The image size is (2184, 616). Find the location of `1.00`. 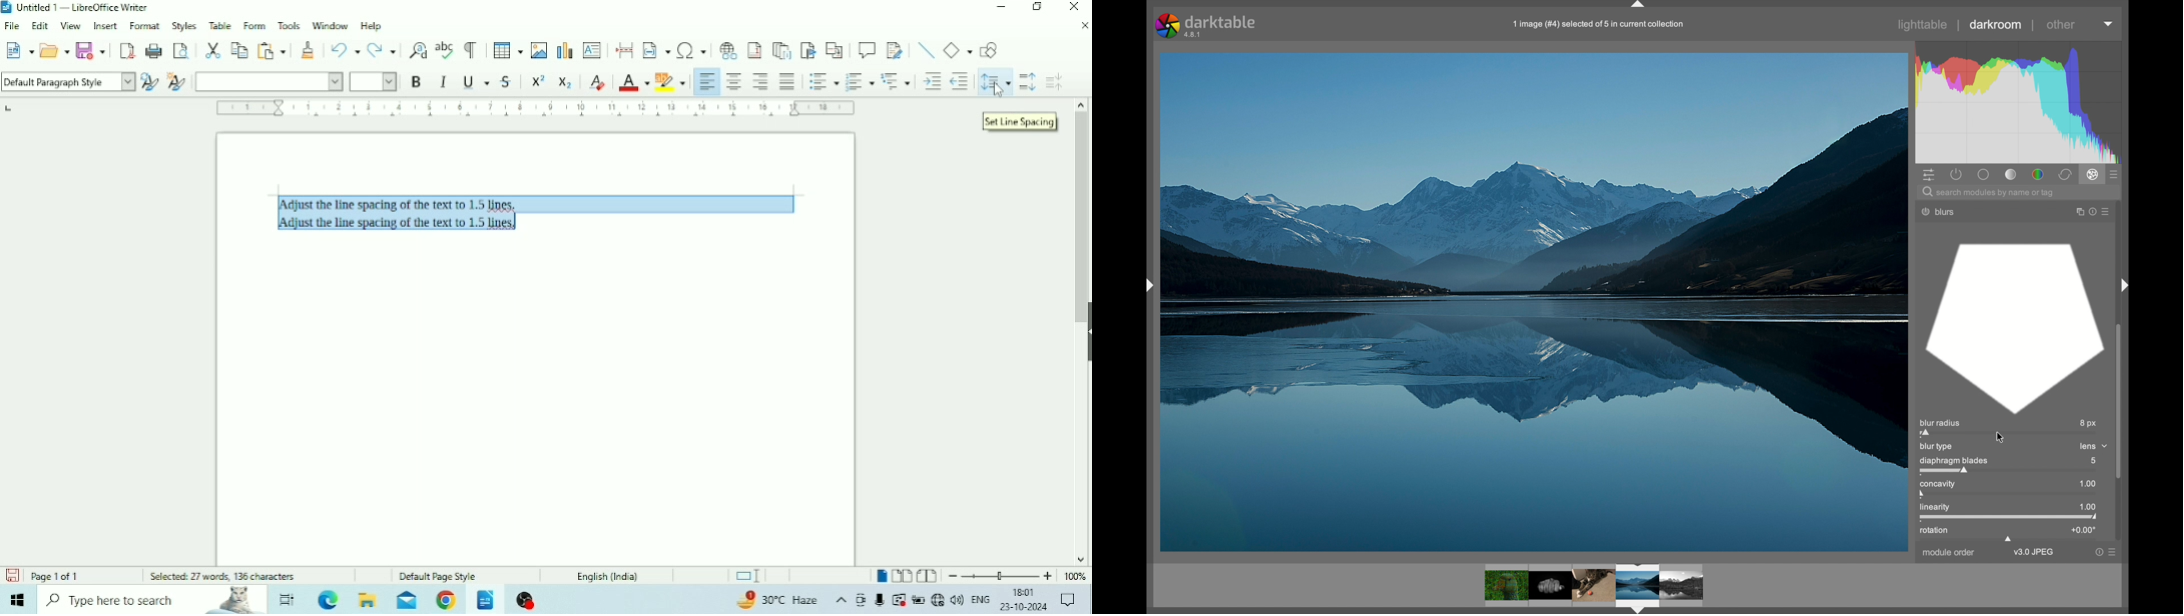

1.00 is located at coordinates (2089, 483).